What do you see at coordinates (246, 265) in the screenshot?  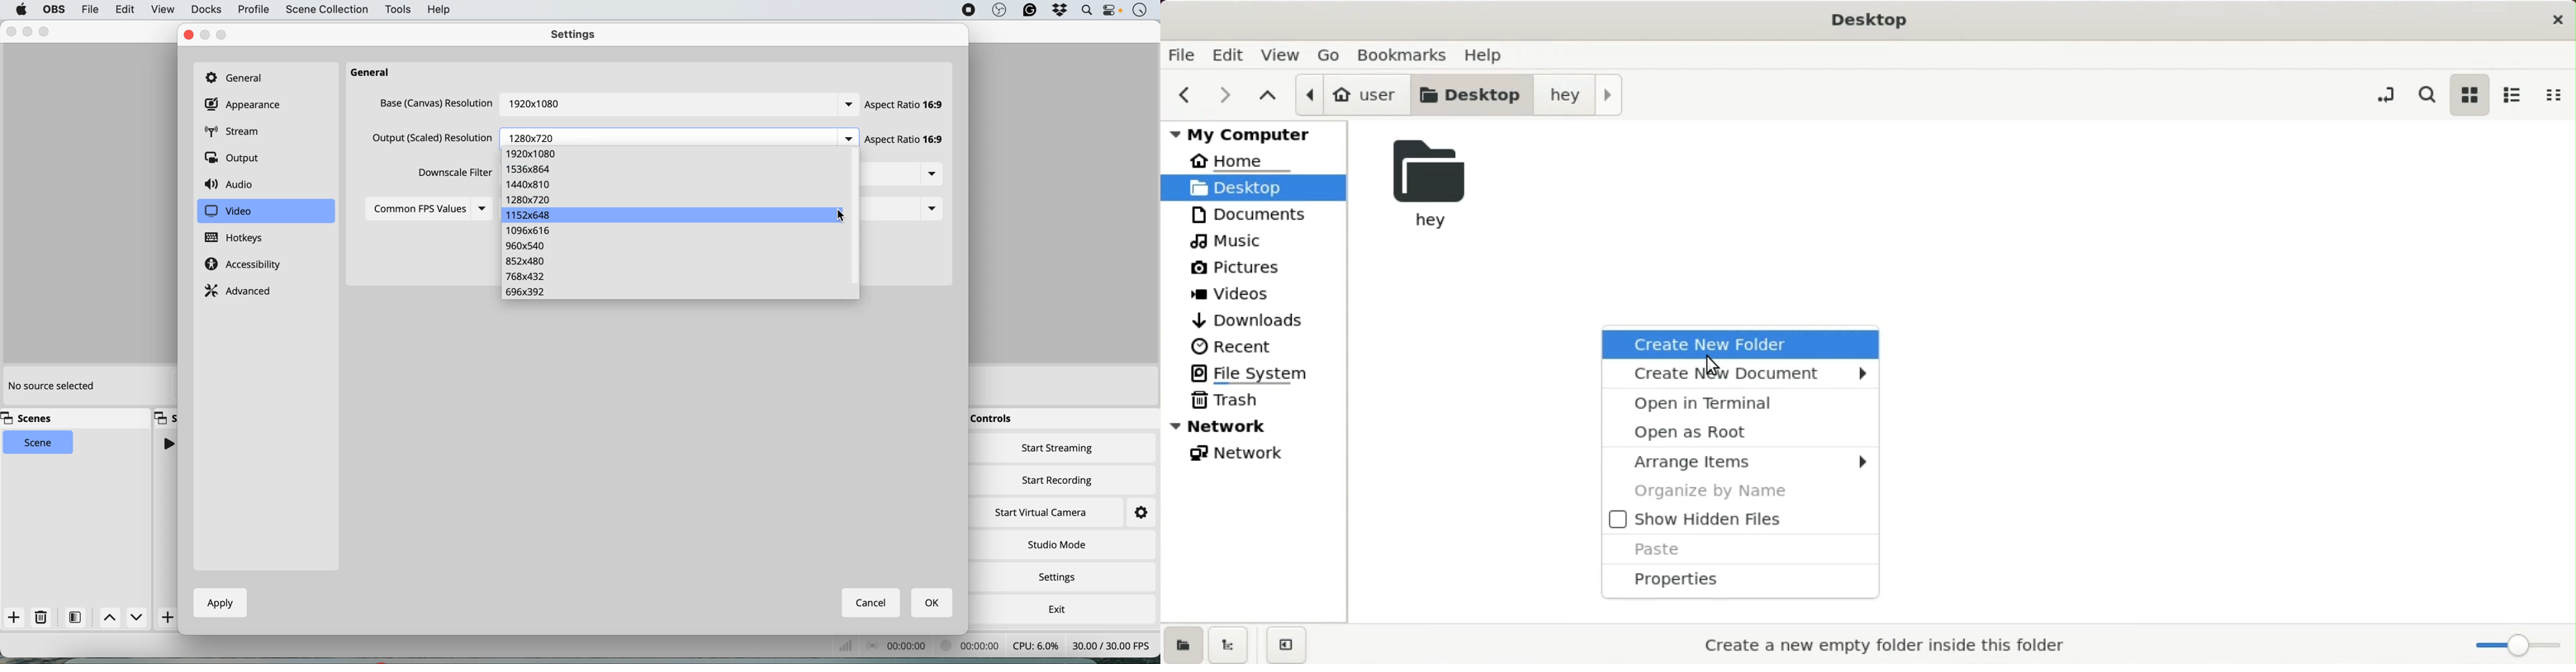 I see `accessibility` at bounding box center [246, 265].